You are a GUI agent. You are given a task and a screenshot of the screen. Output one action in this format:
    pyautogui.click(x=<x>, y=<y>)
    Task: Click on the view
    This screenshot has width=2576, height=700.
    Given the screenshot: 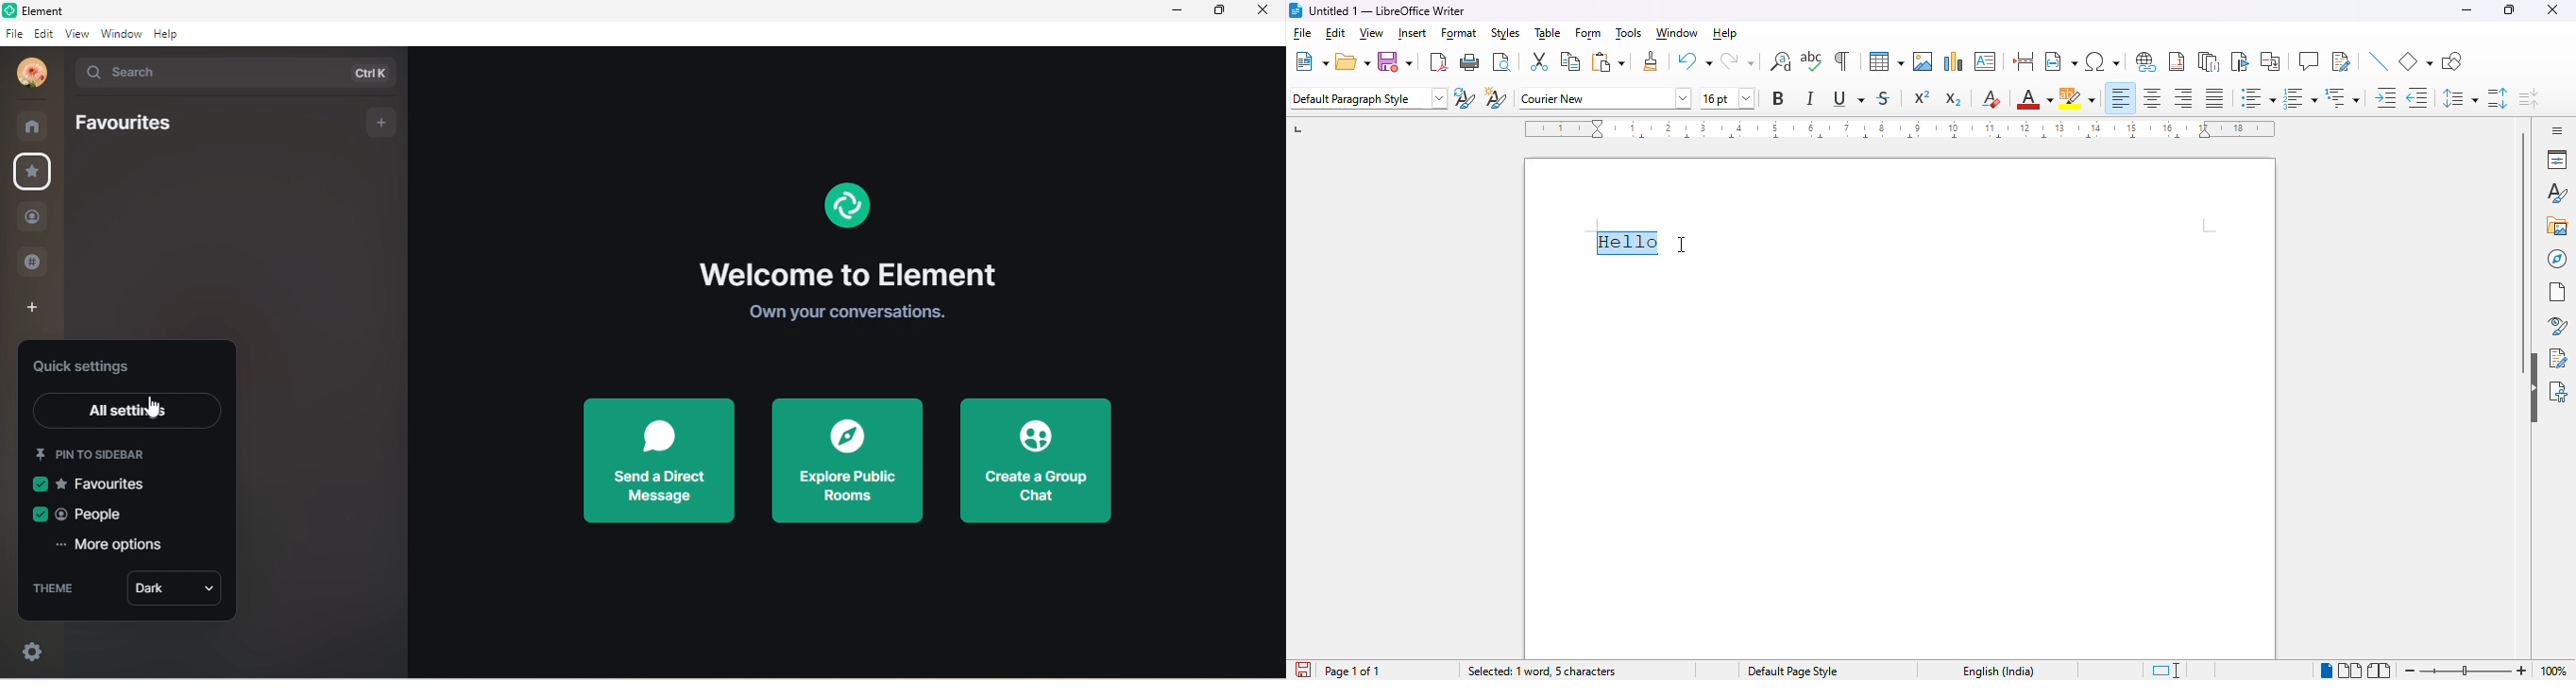 What is the action you would take?
    pyautogui.click(x=77, y=35)
    